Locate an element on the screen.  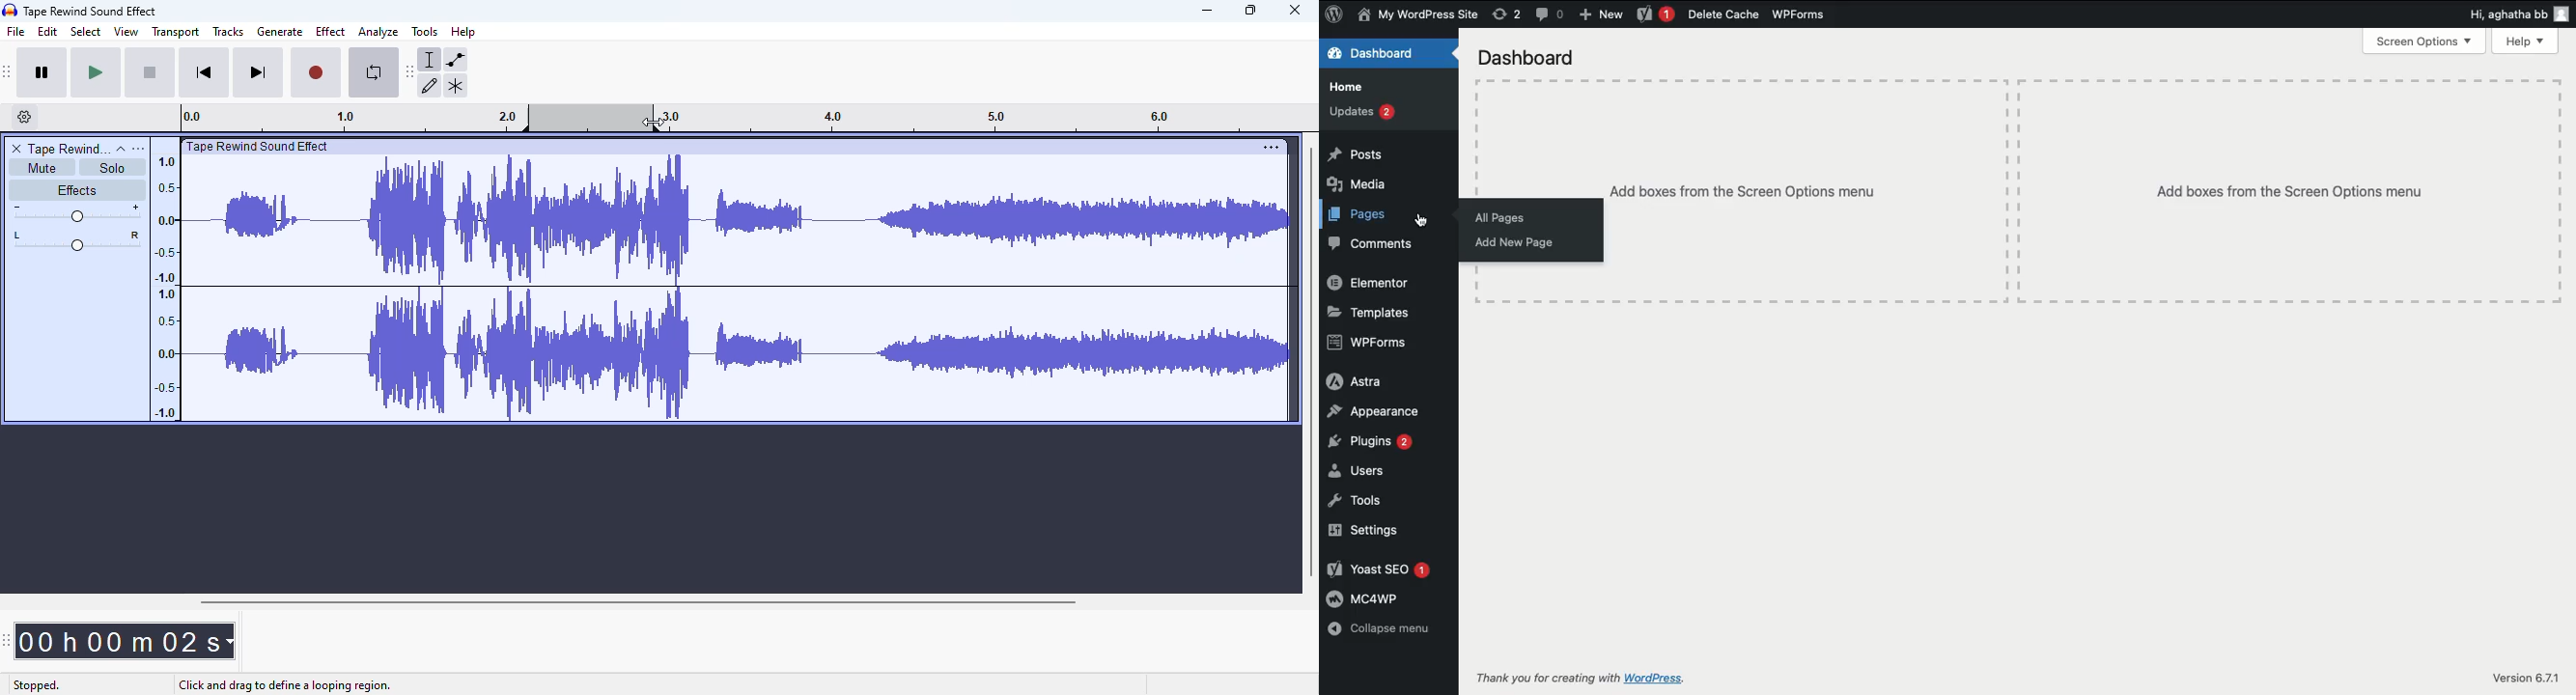
WPForms is located at coordinates (1798, 13).